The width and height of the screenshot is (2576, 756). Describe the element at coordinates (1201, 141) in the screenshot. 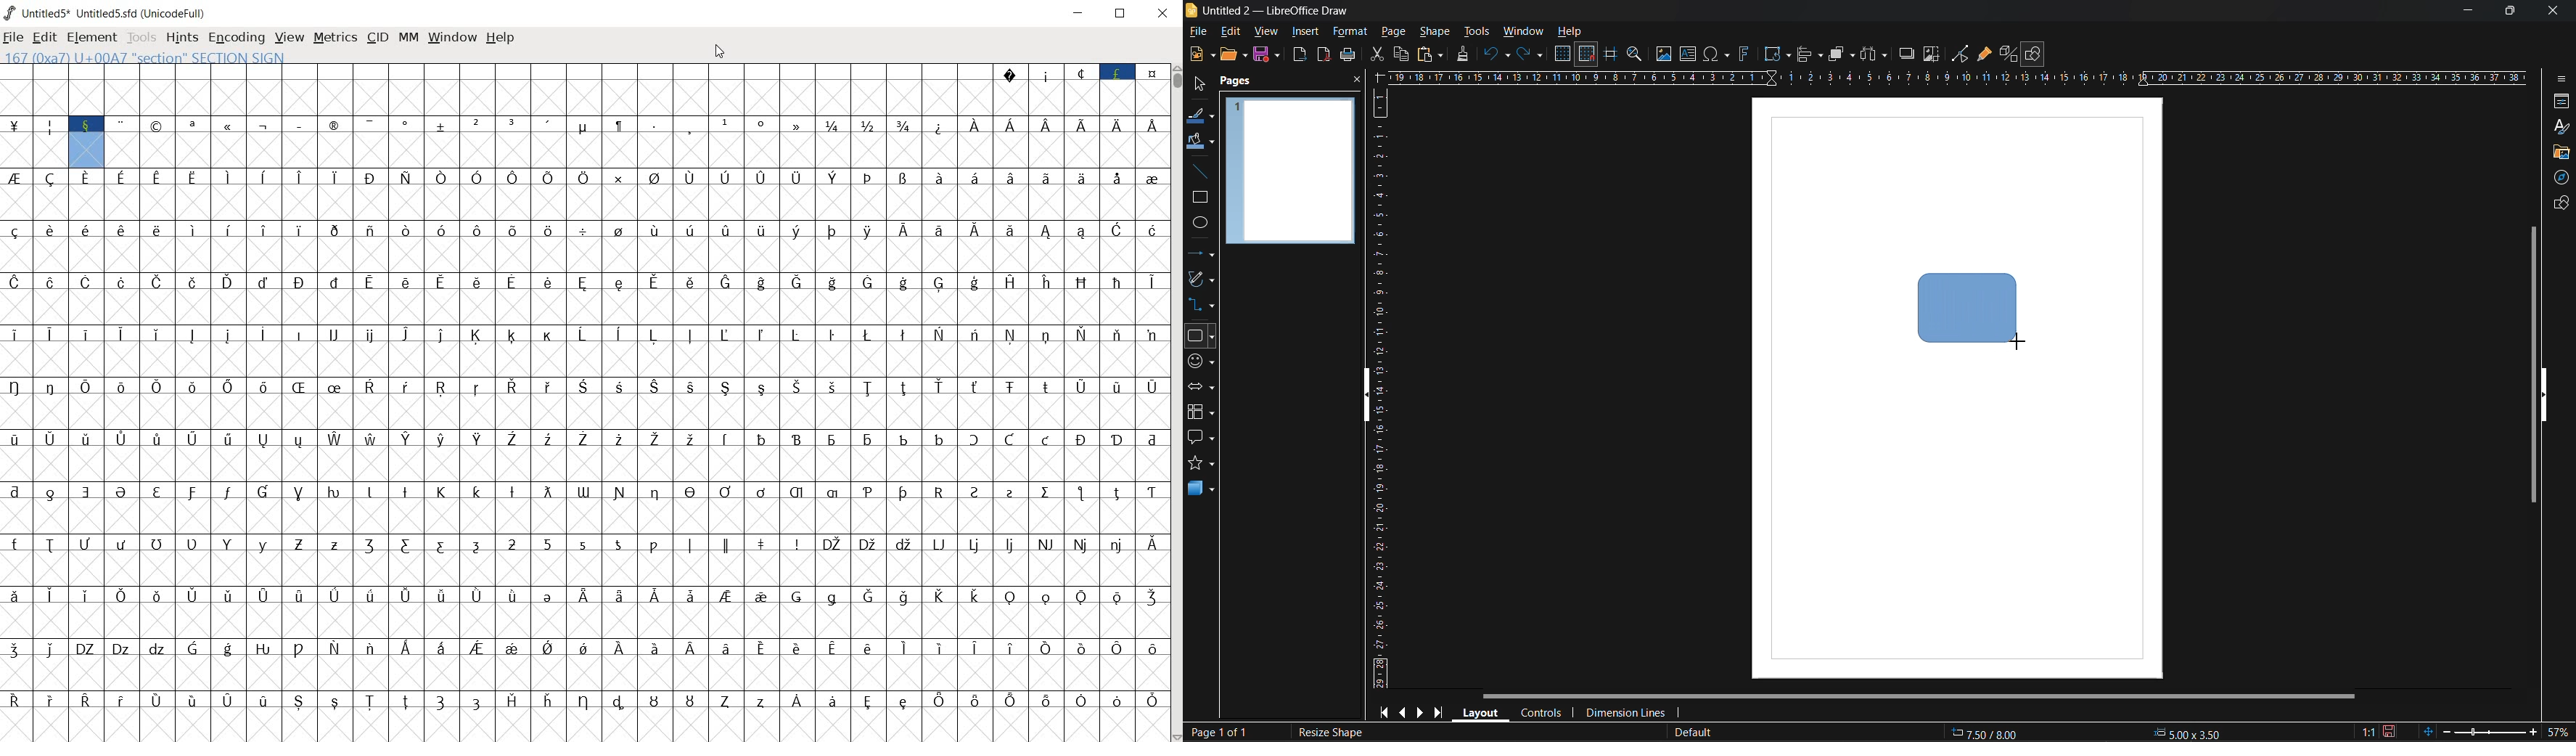

I see `fill color` at that location.